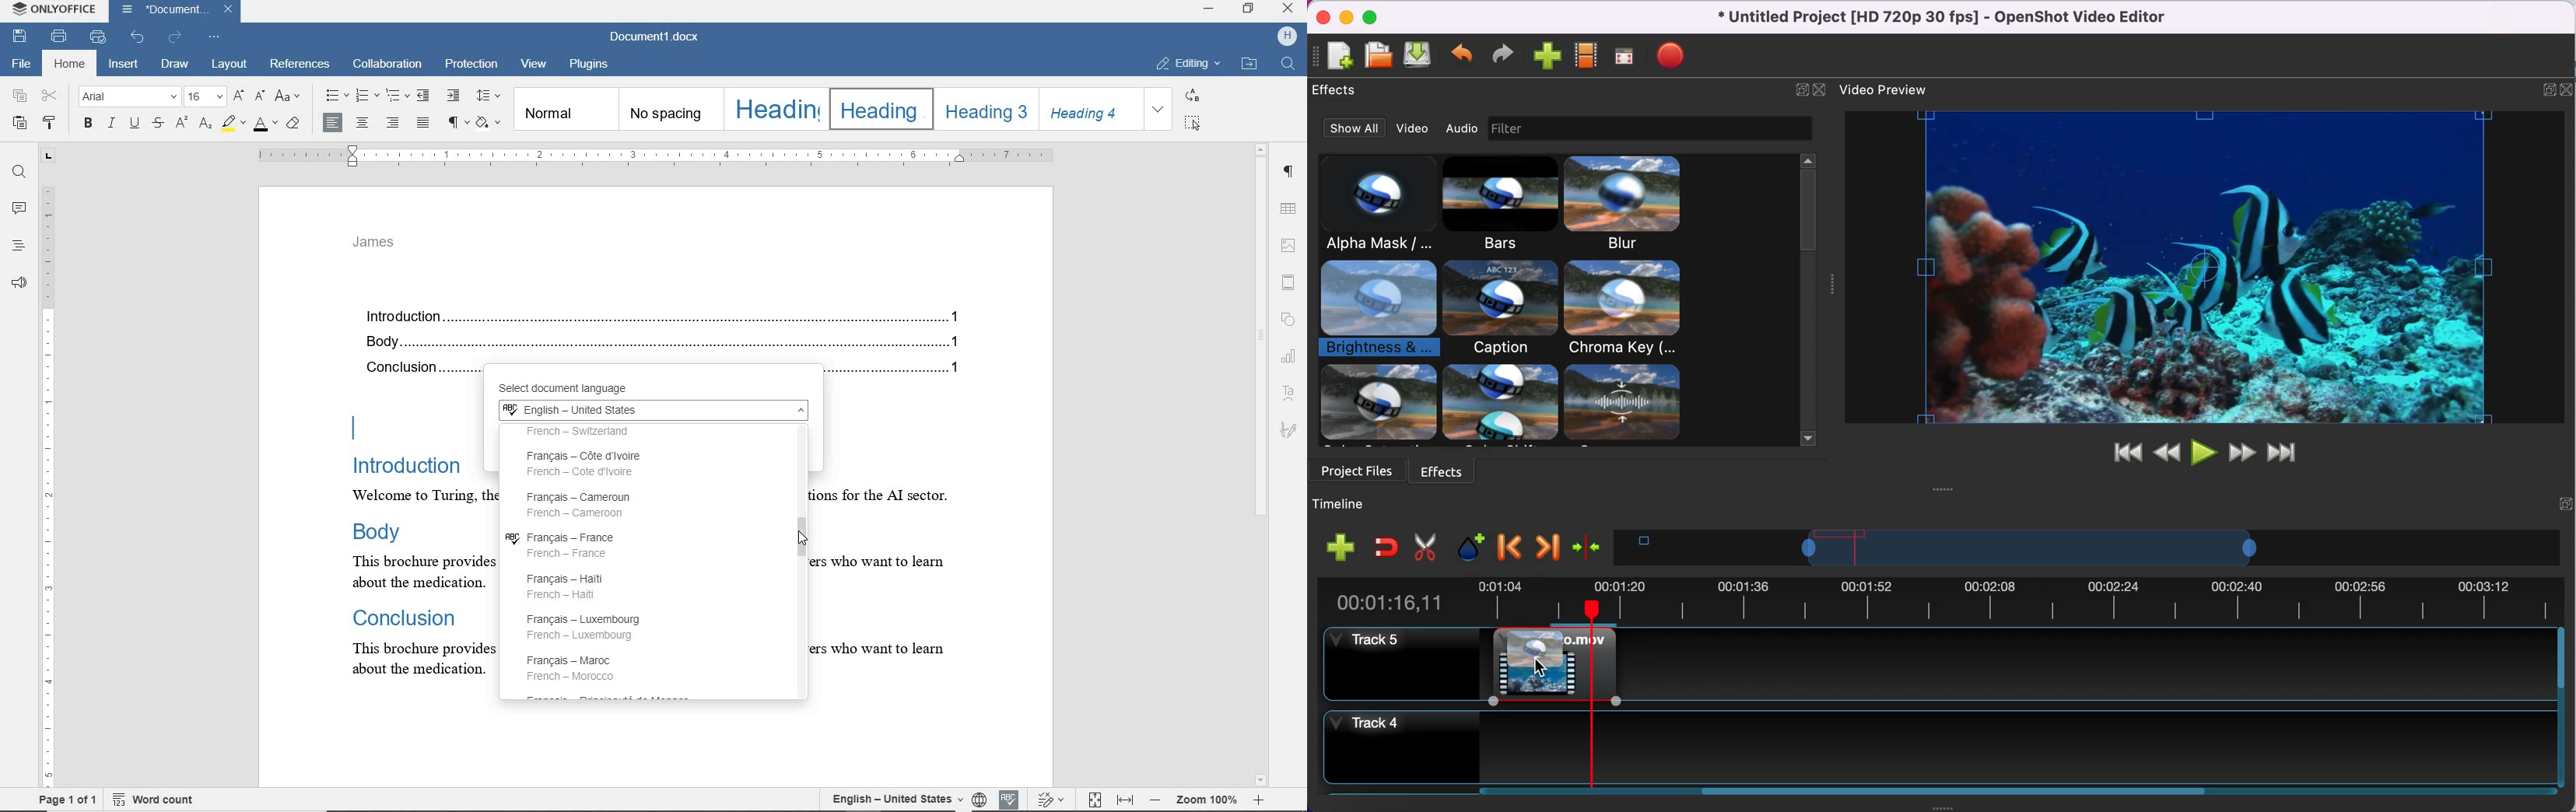 This screenshot has height=812, width=2576. Describe the element at coordinates (452, 94) in the screenshot. I see `increase indent` at that location.